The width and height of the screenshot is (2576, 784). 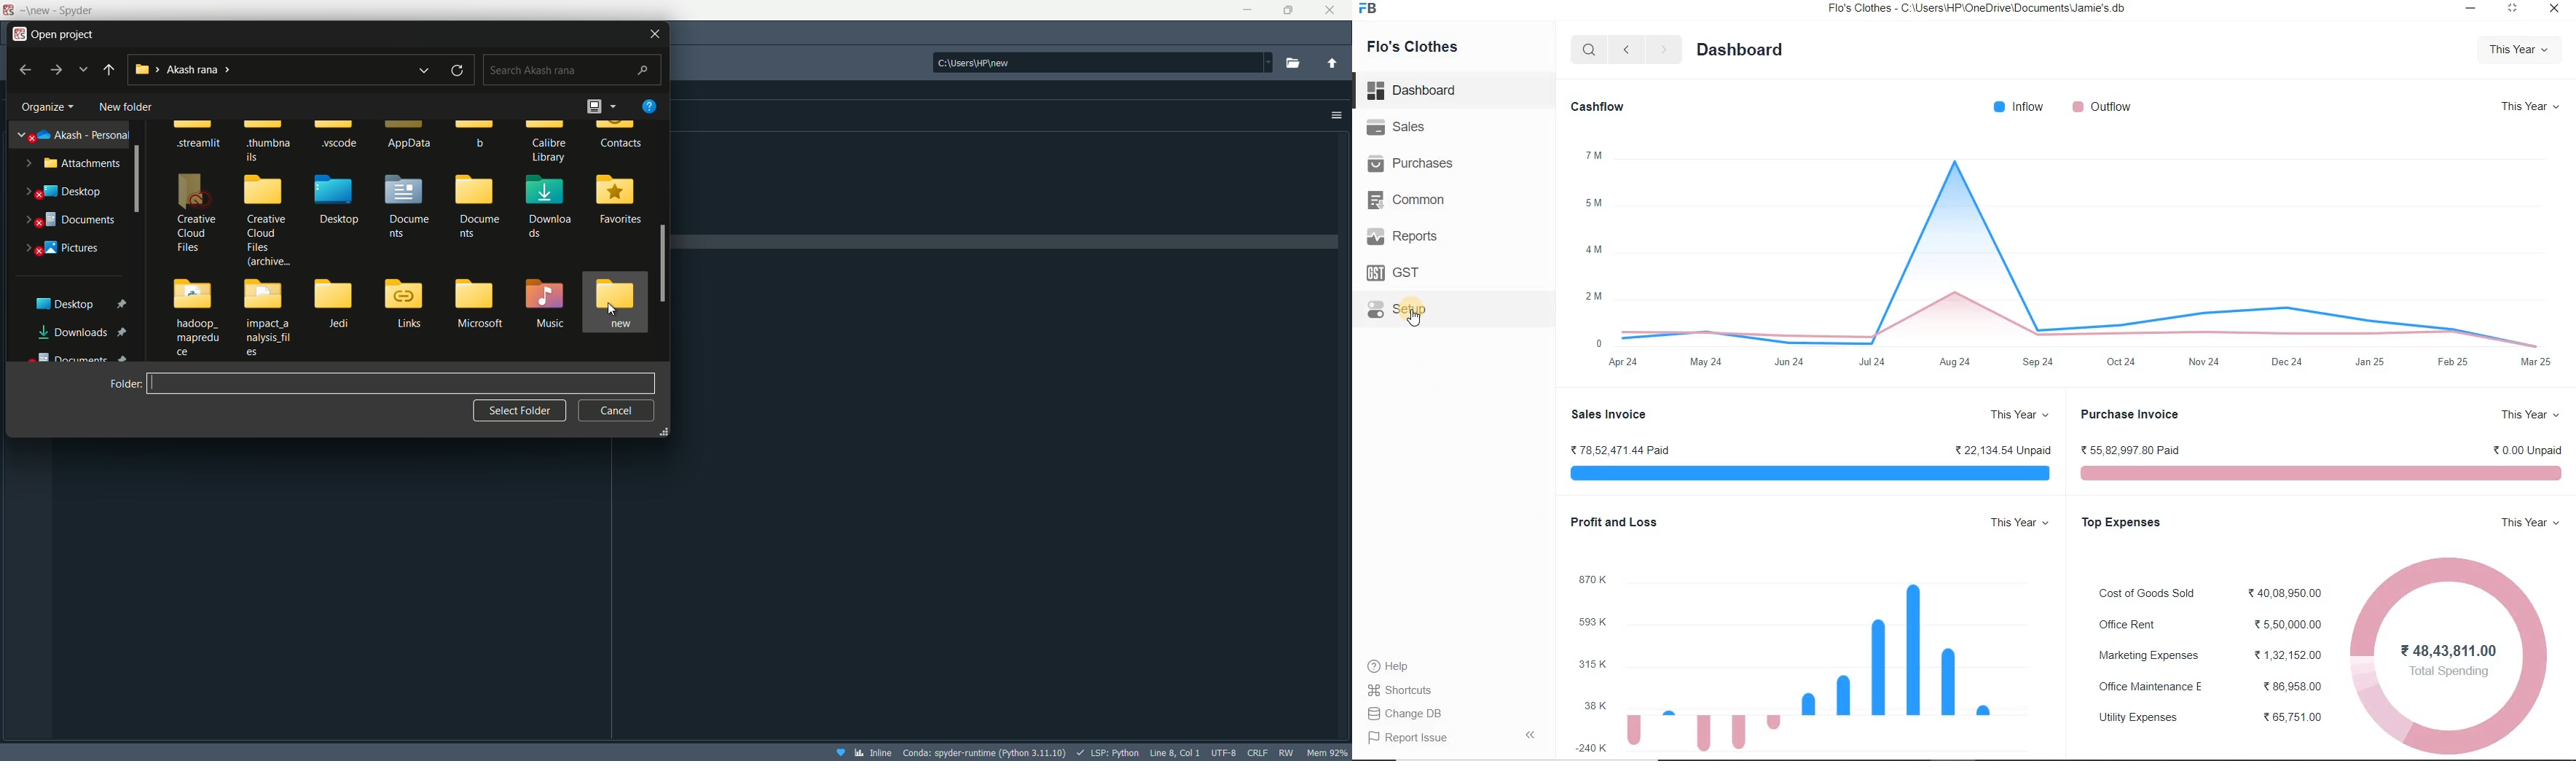 I want to click on this year, so click(x=2022, y=523).